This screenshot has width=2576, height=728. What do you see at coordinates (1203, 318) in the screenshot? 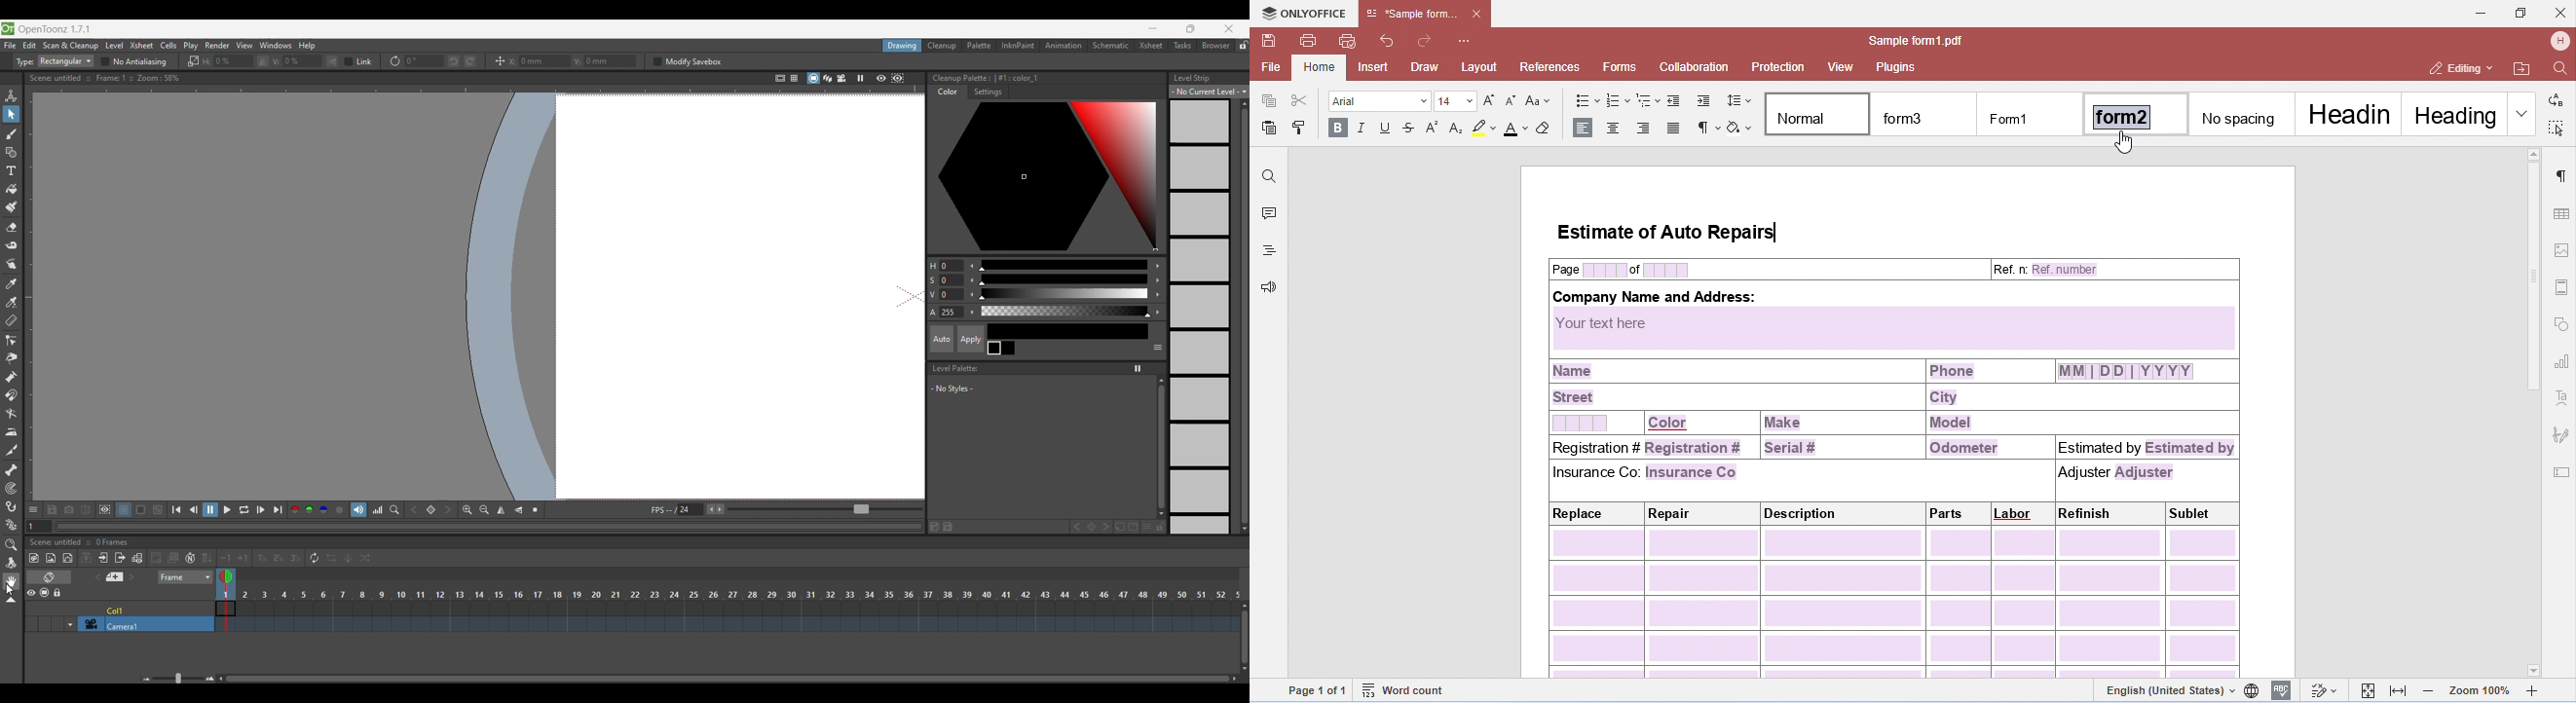
I see `Level strip` at bounding box center [1203, 318].